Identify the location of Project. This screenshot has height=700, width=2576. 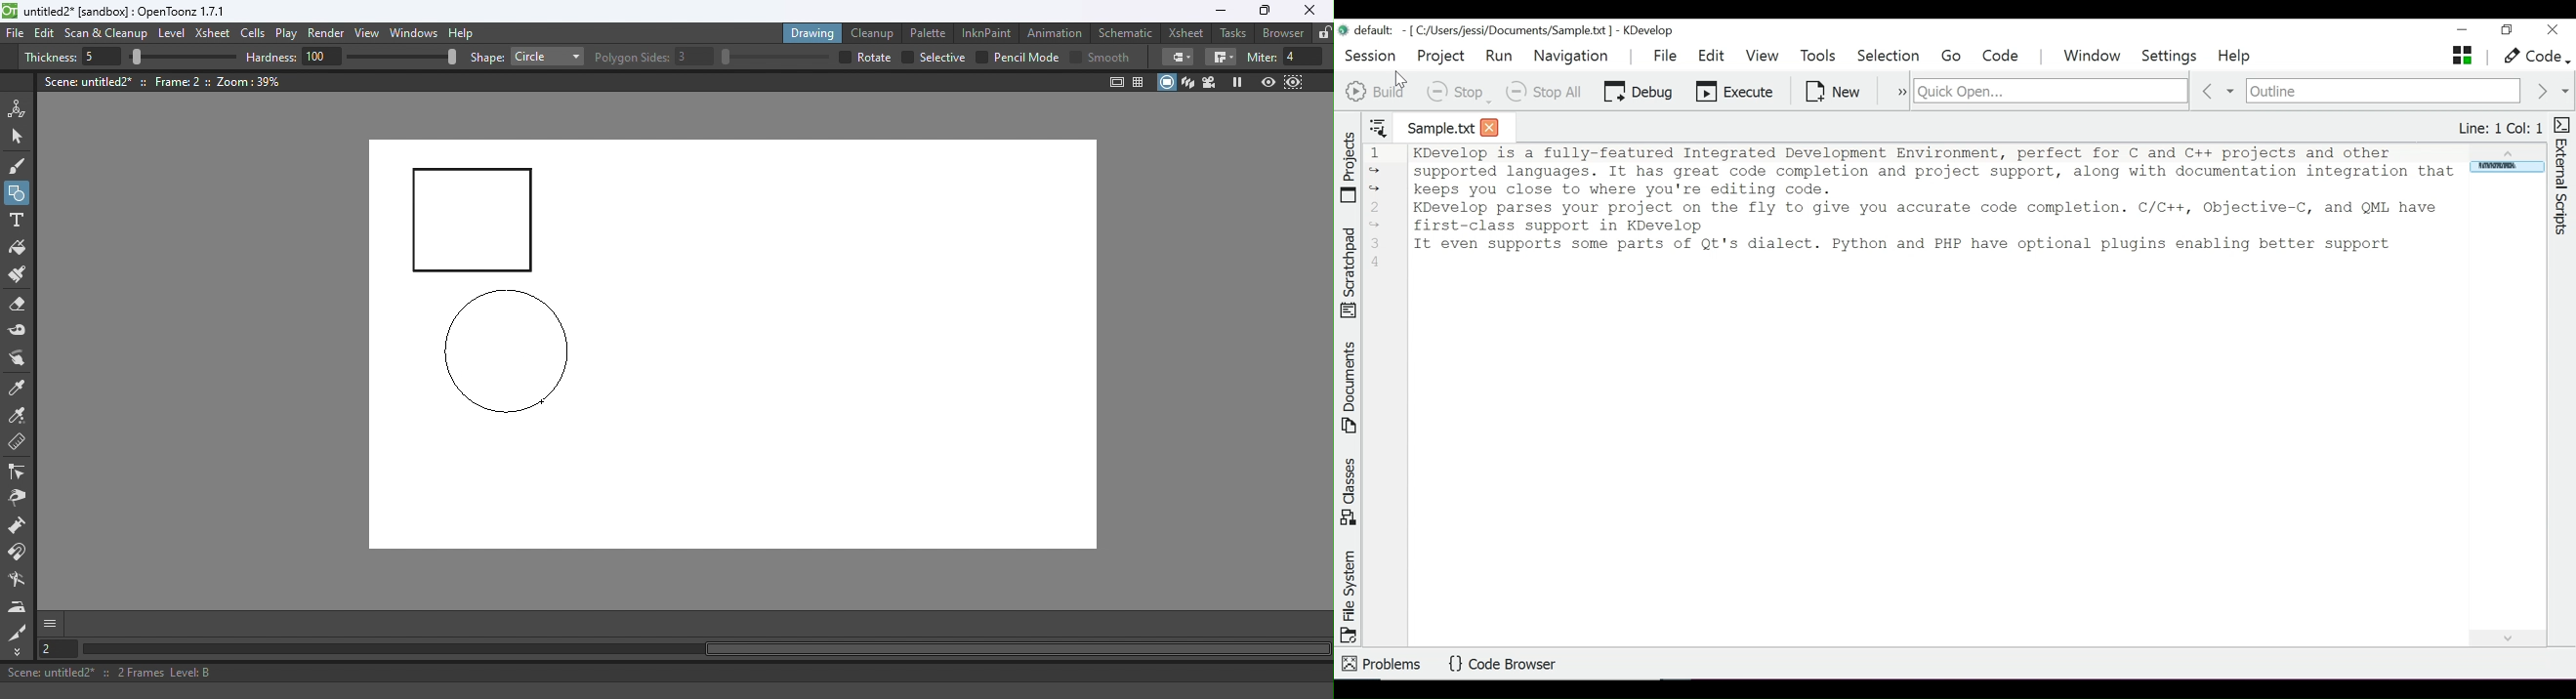
(1441, 55).